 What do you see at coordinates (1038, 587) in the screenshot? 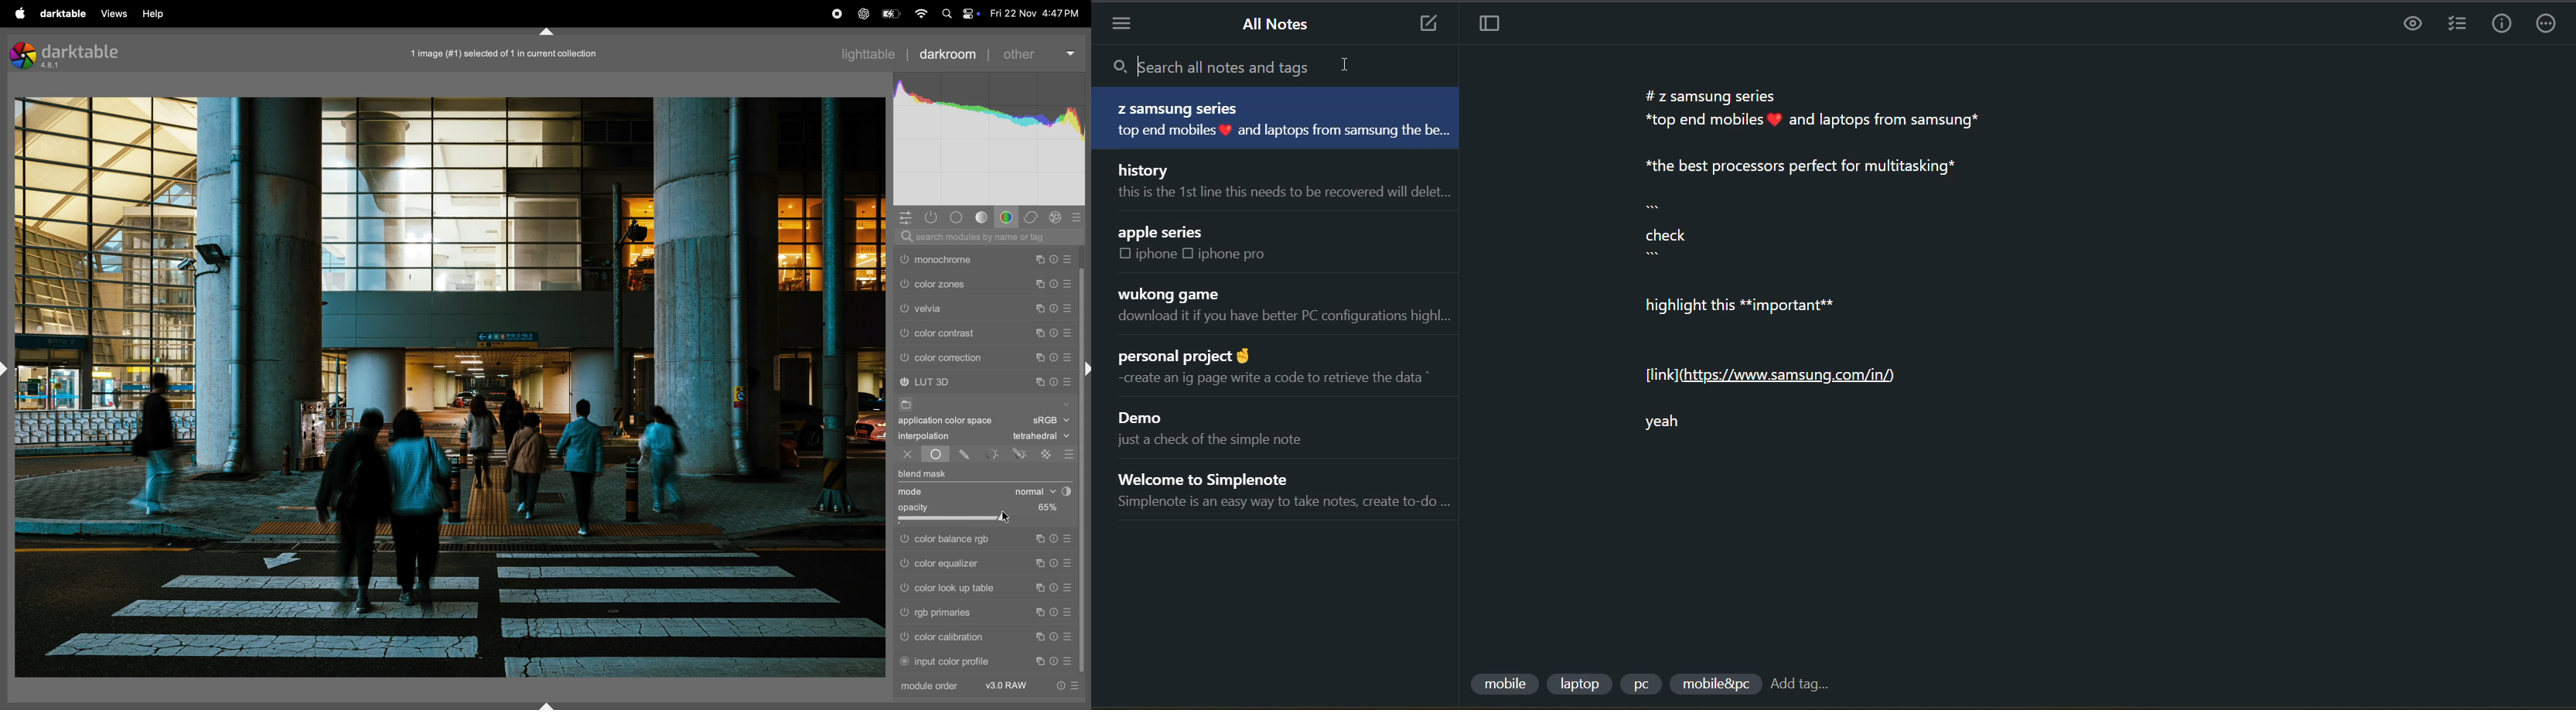
I see `multiple instance actions` at bounding box center [1038, 587].